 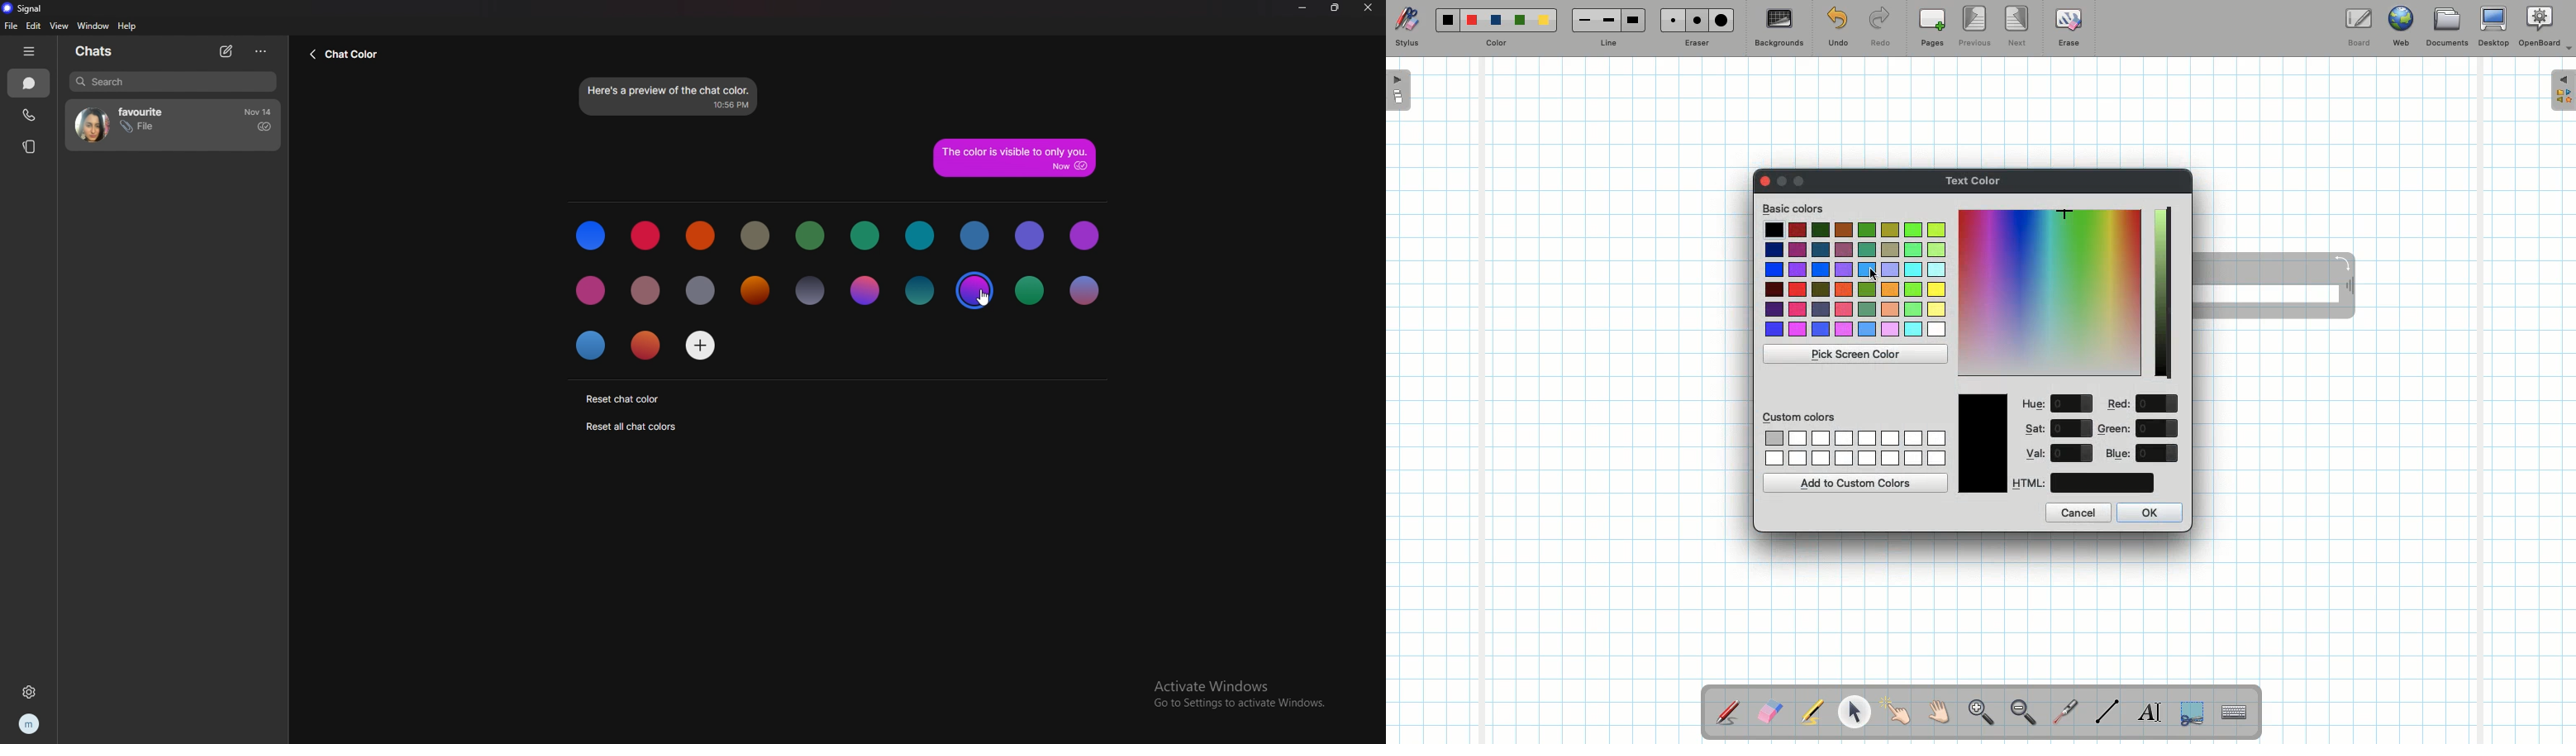 I want to click on Rotate, so click(x=2342, y=262).